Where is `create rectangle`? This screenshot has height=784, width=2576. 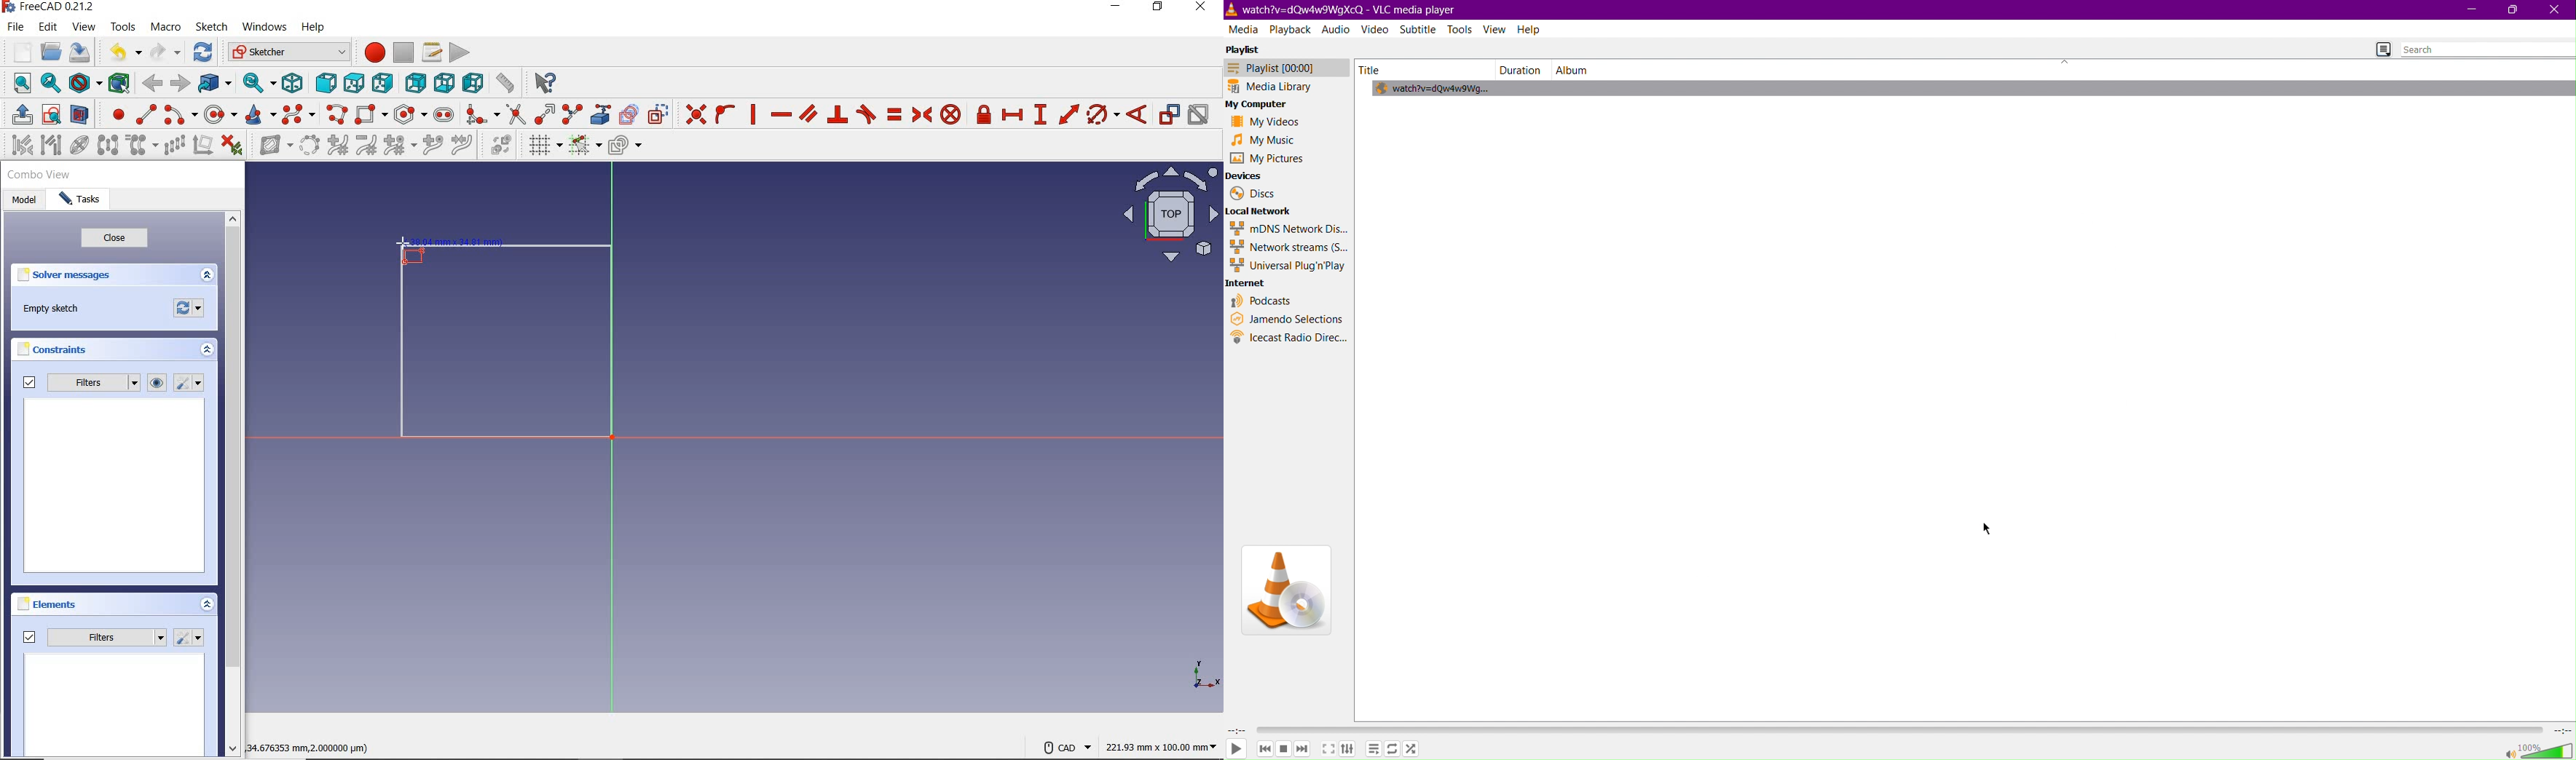
create rectangle is located at coordinates (371, 115).